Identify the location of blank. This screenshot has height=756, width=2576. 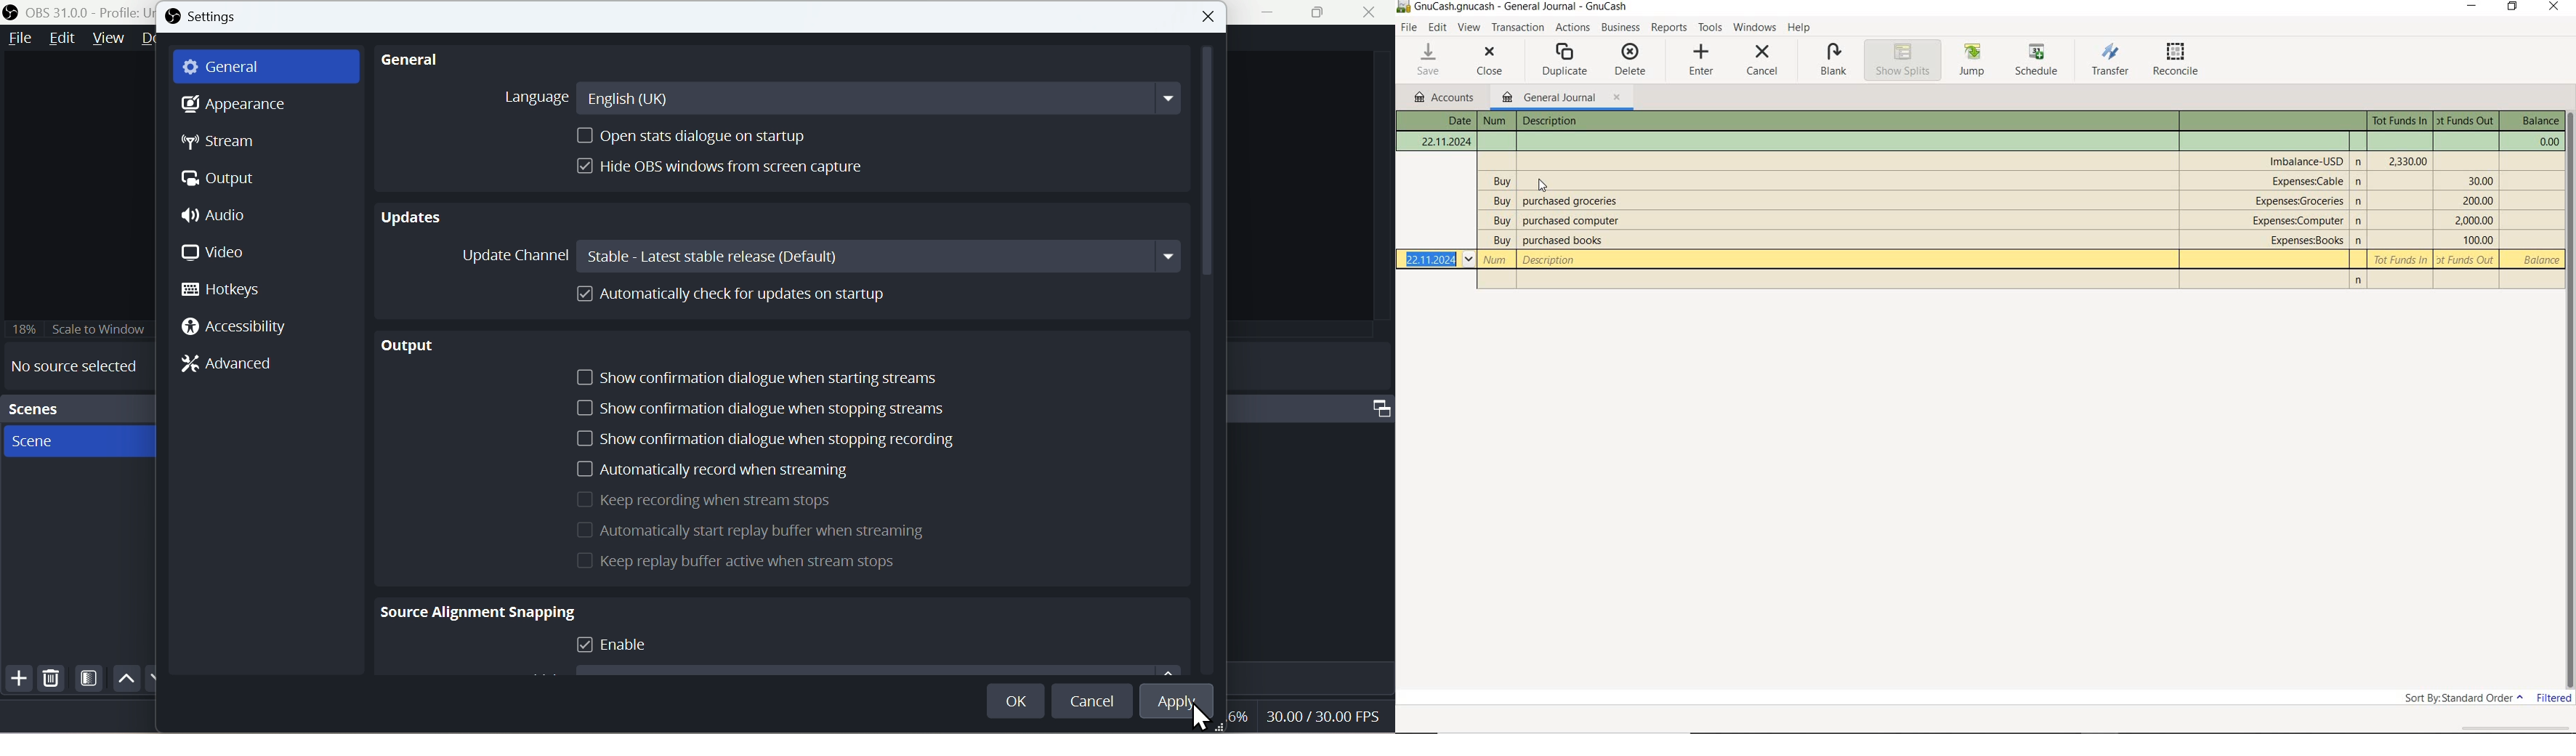
(1830, 61).